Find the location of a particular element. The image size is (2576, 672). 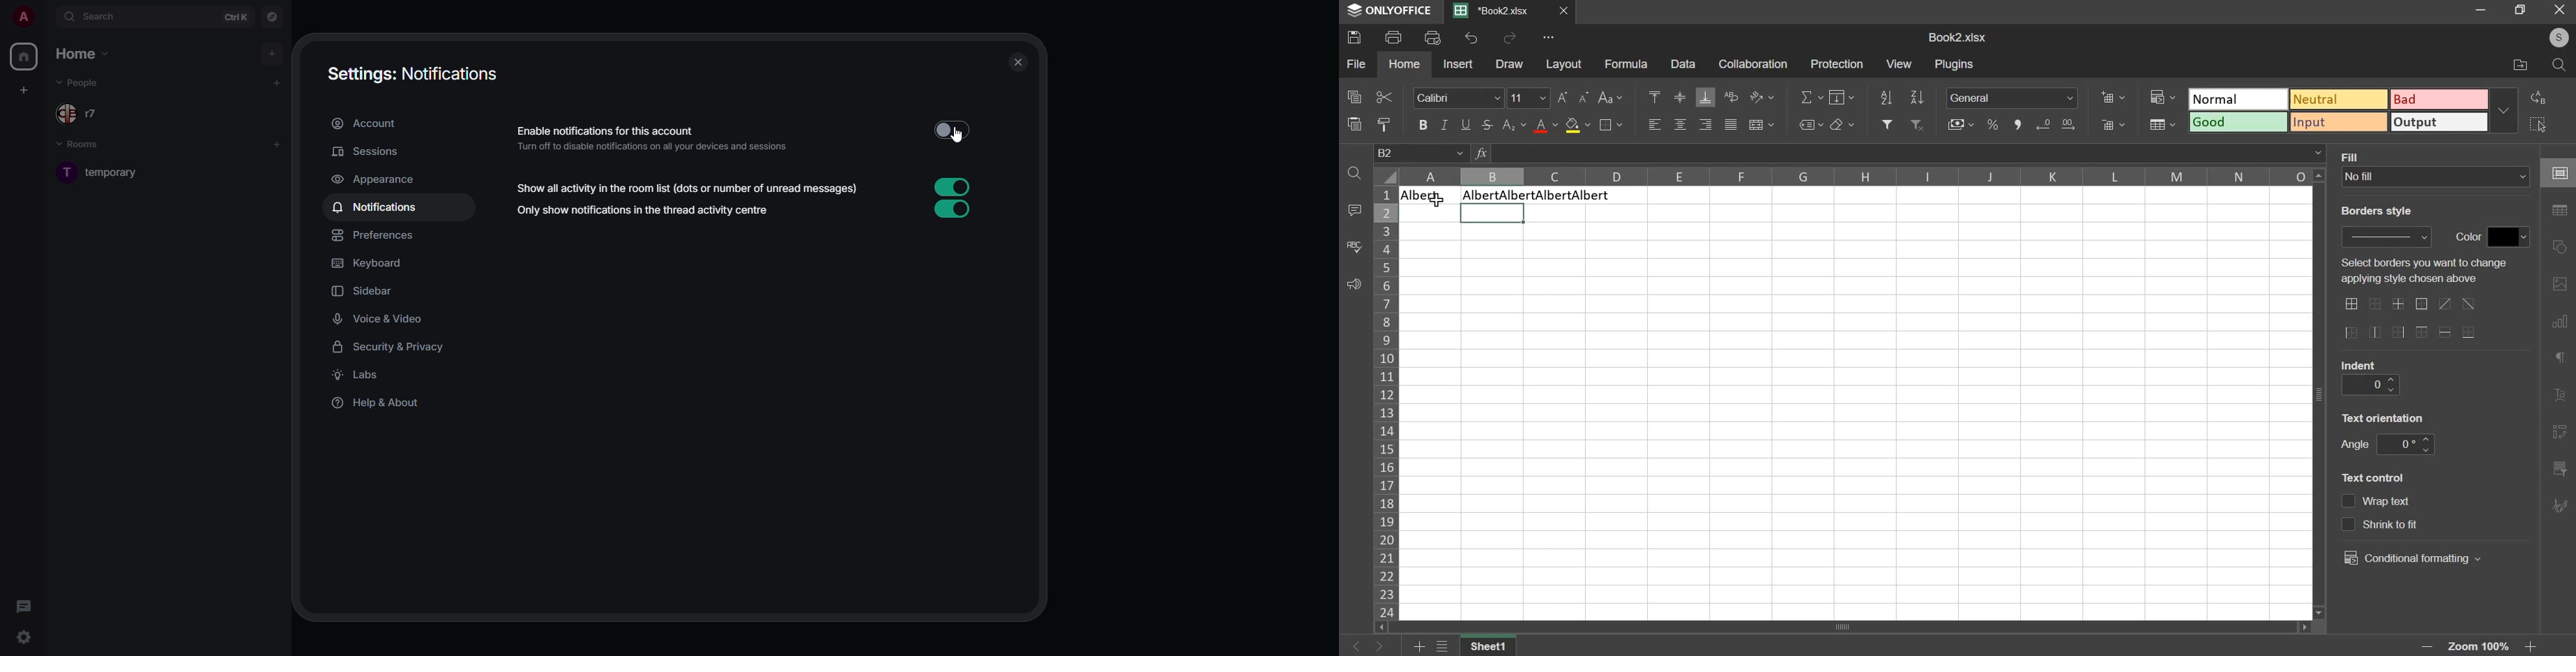

view is located at coordinates (1900, 64).